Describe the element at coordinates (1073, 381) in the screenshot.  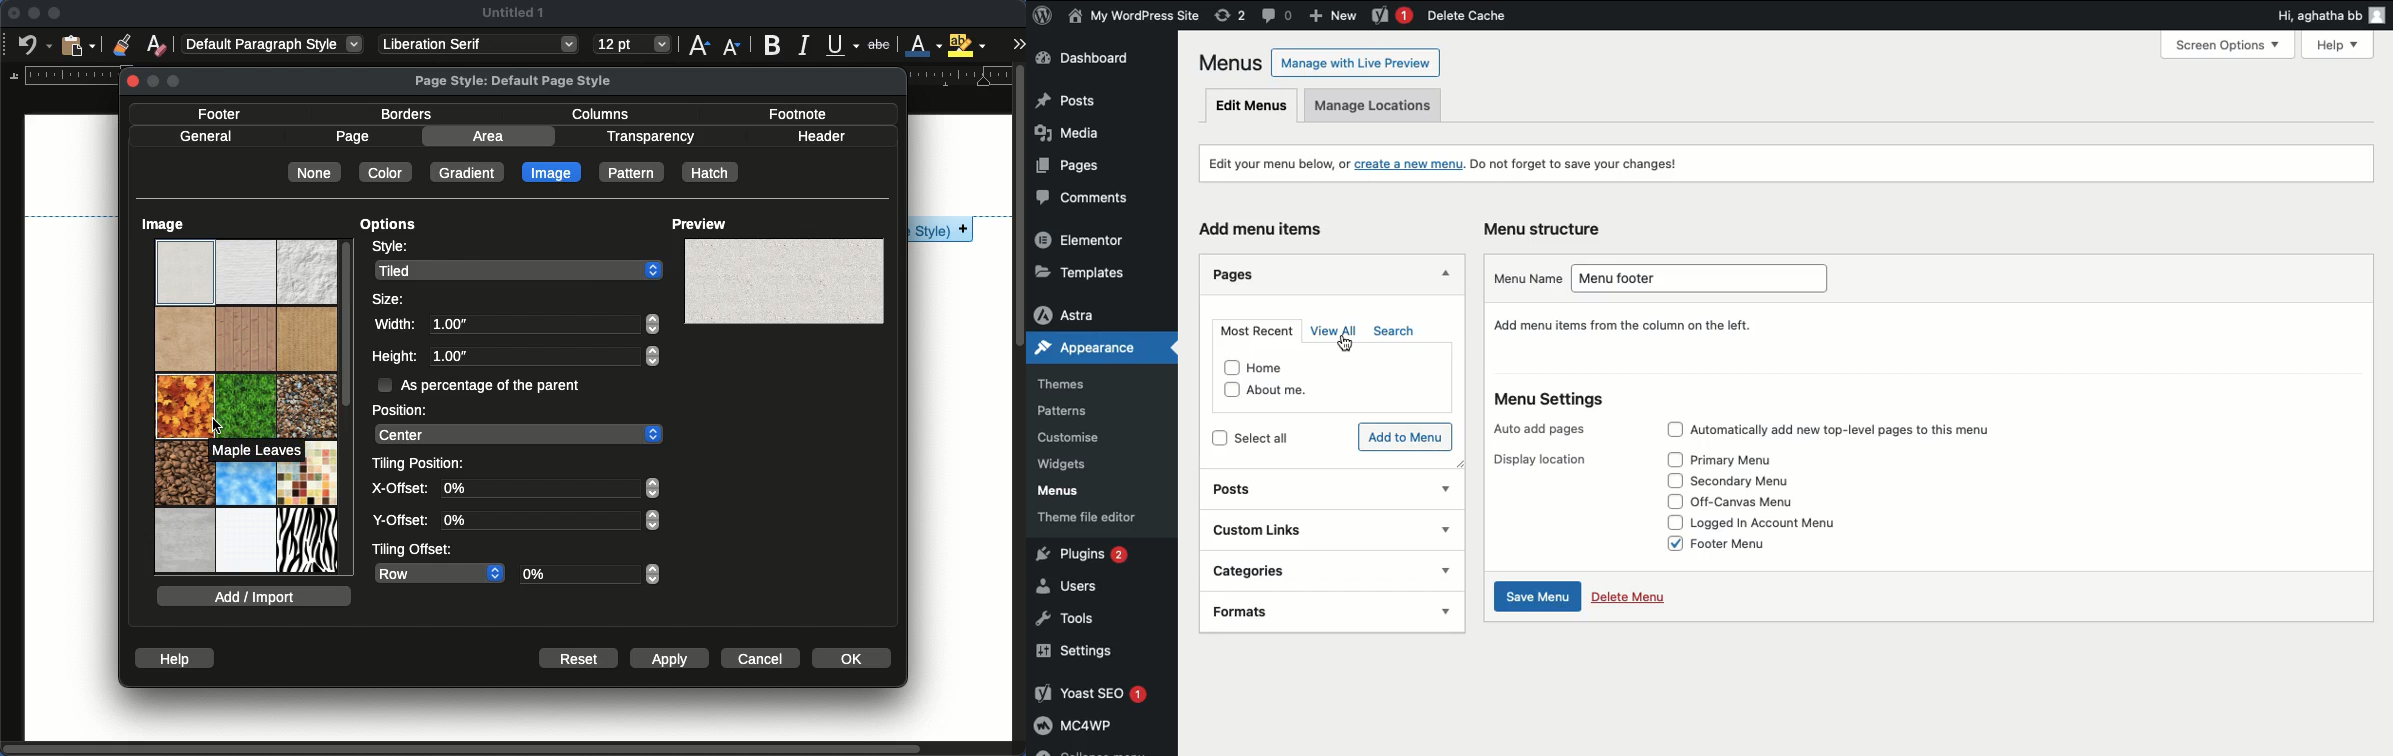
I see `Themes` at that location.